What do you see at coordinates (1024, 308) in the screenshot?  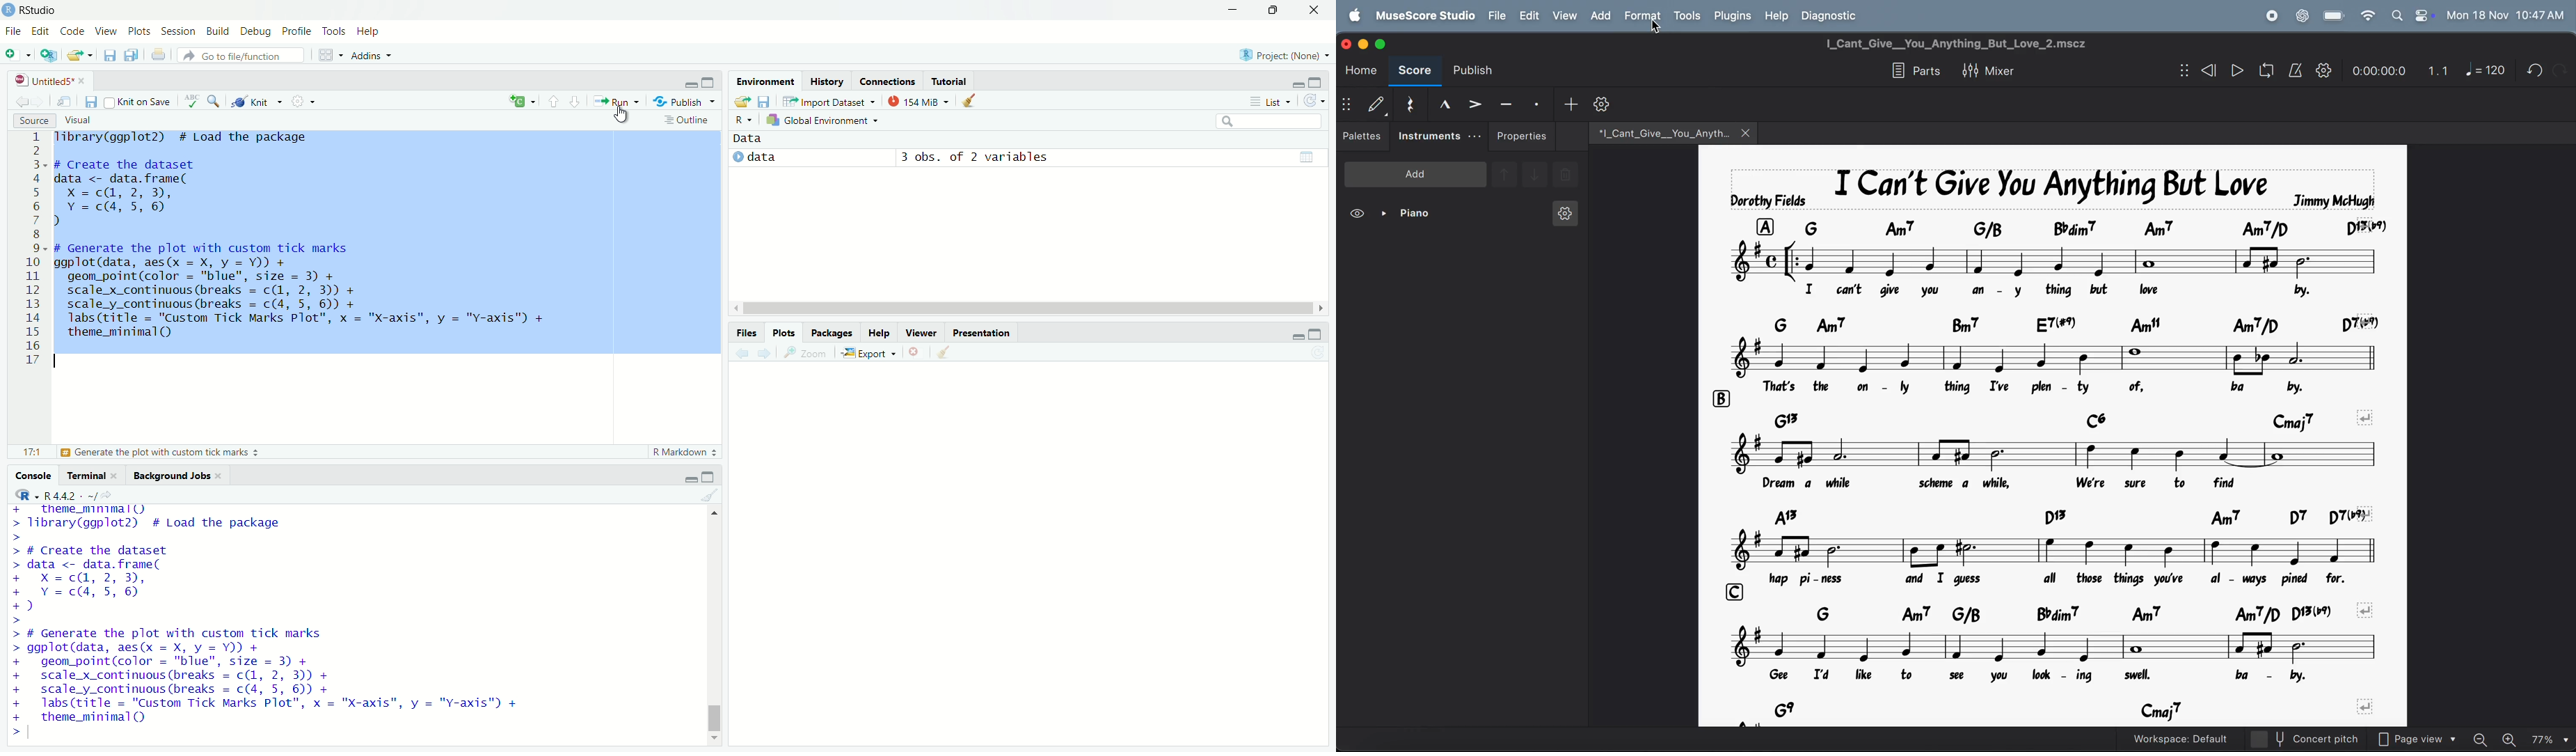 I see `scrollbar` at bounding box center [1024, 308].